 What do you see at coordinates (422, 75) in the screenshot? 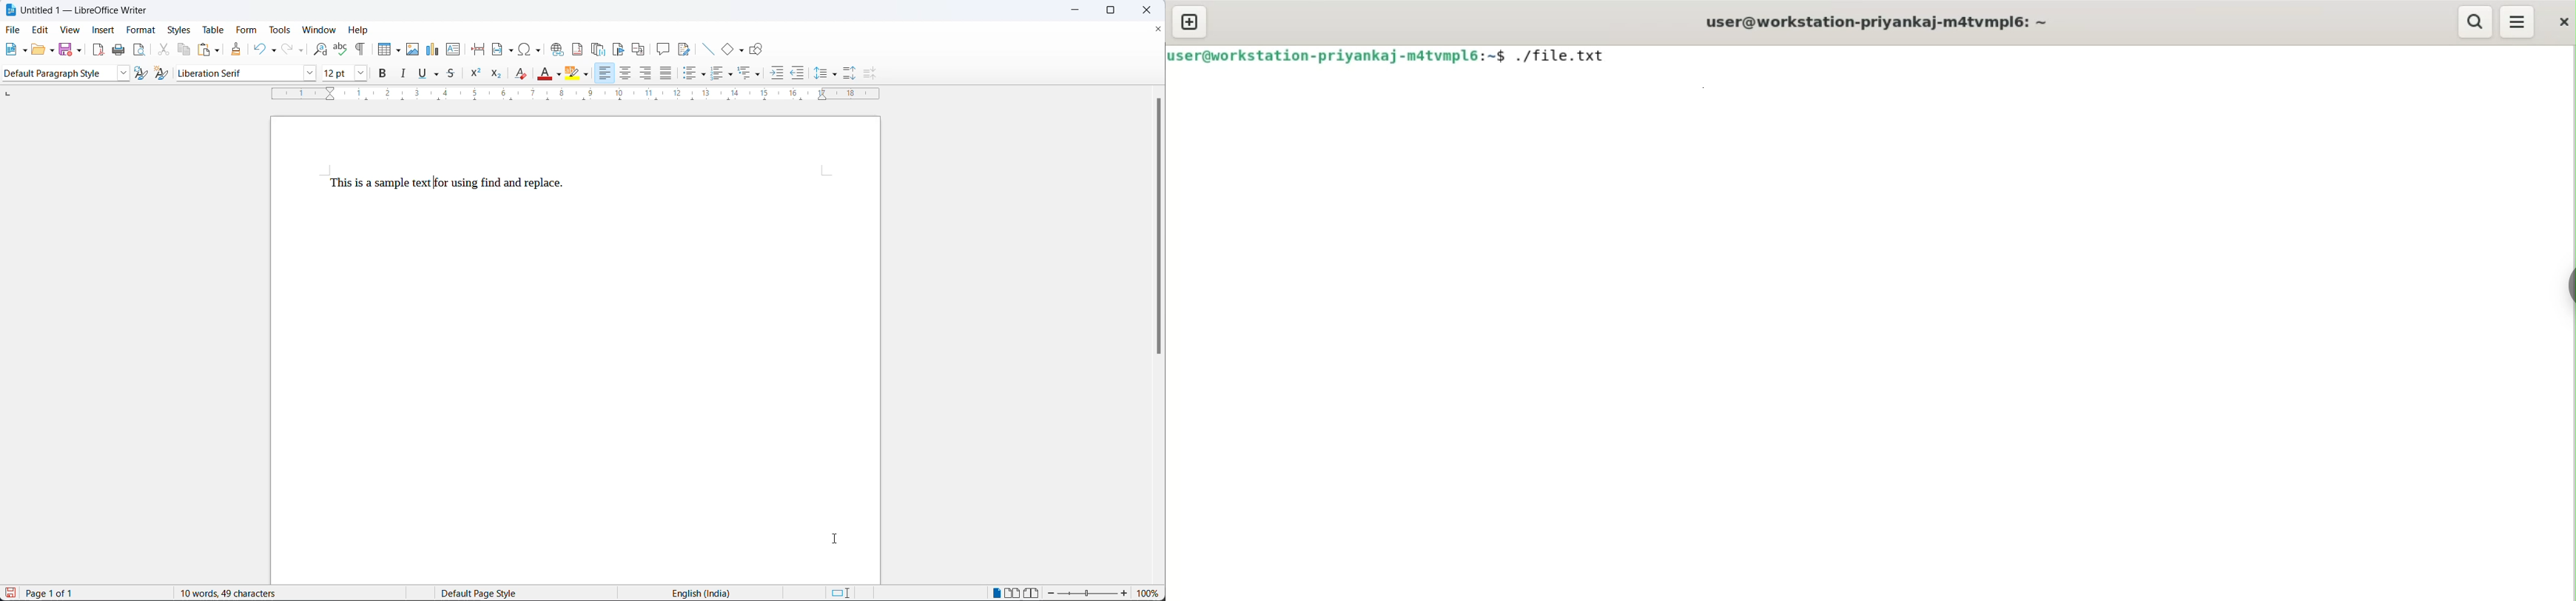
I see `underline` at bounding box center [422, 75].